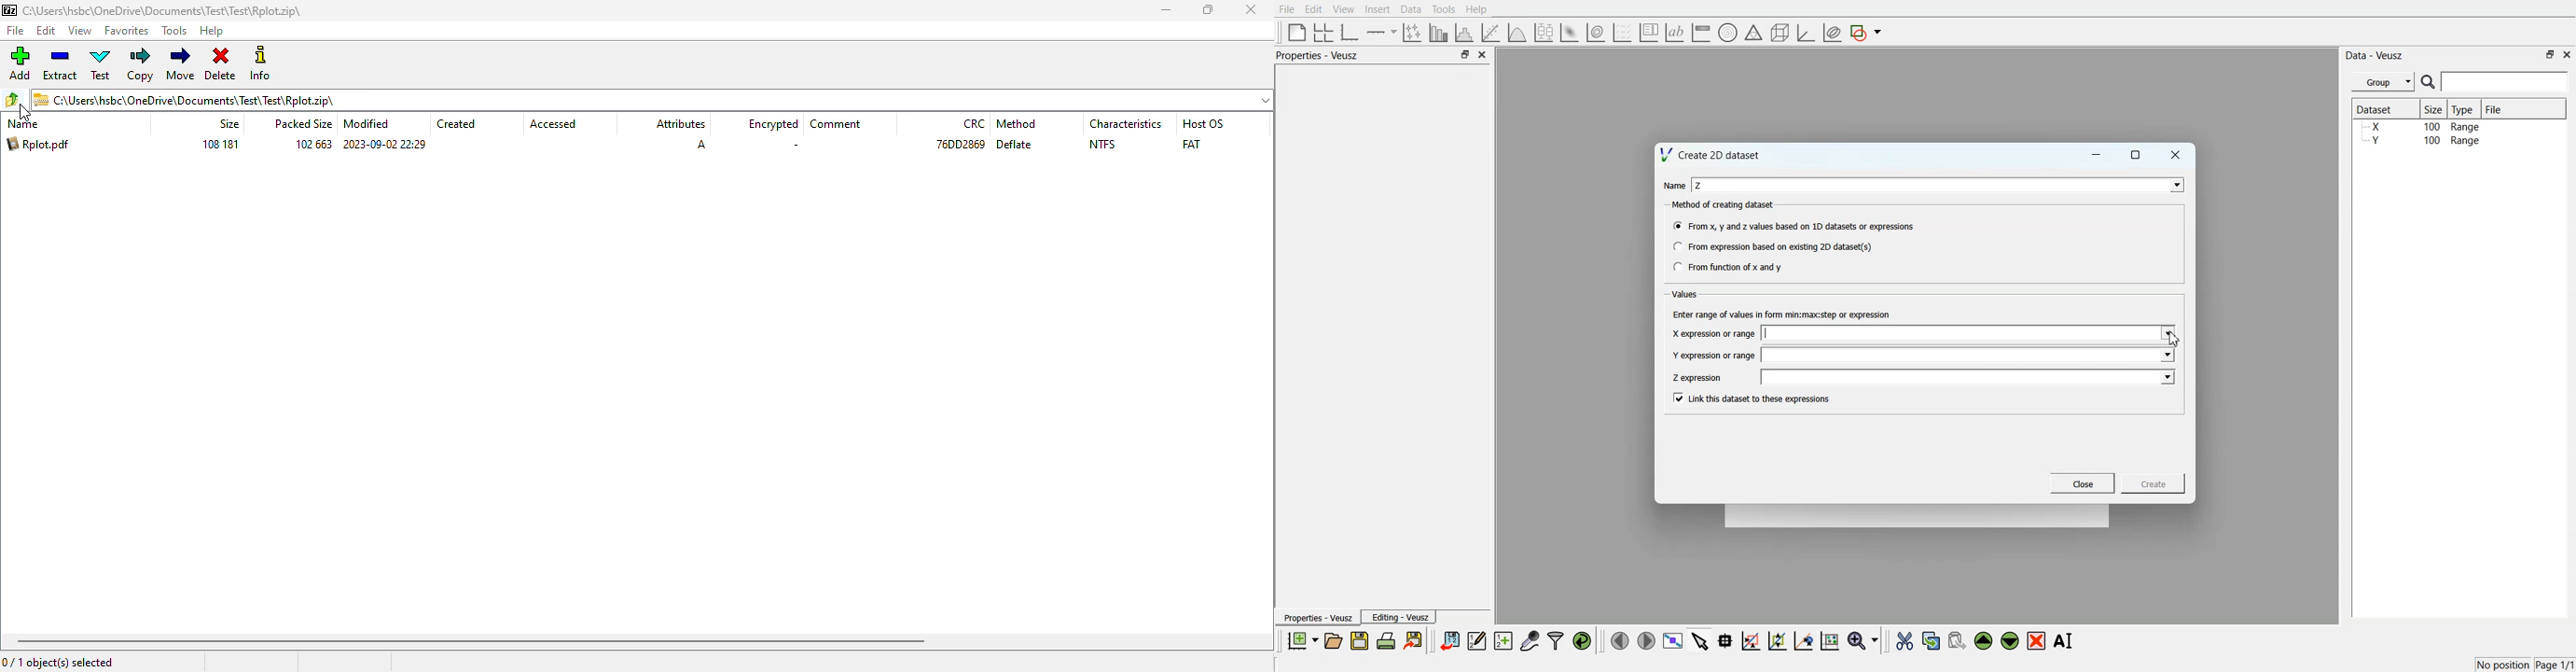  I want to click on copy, so click(142, 64).